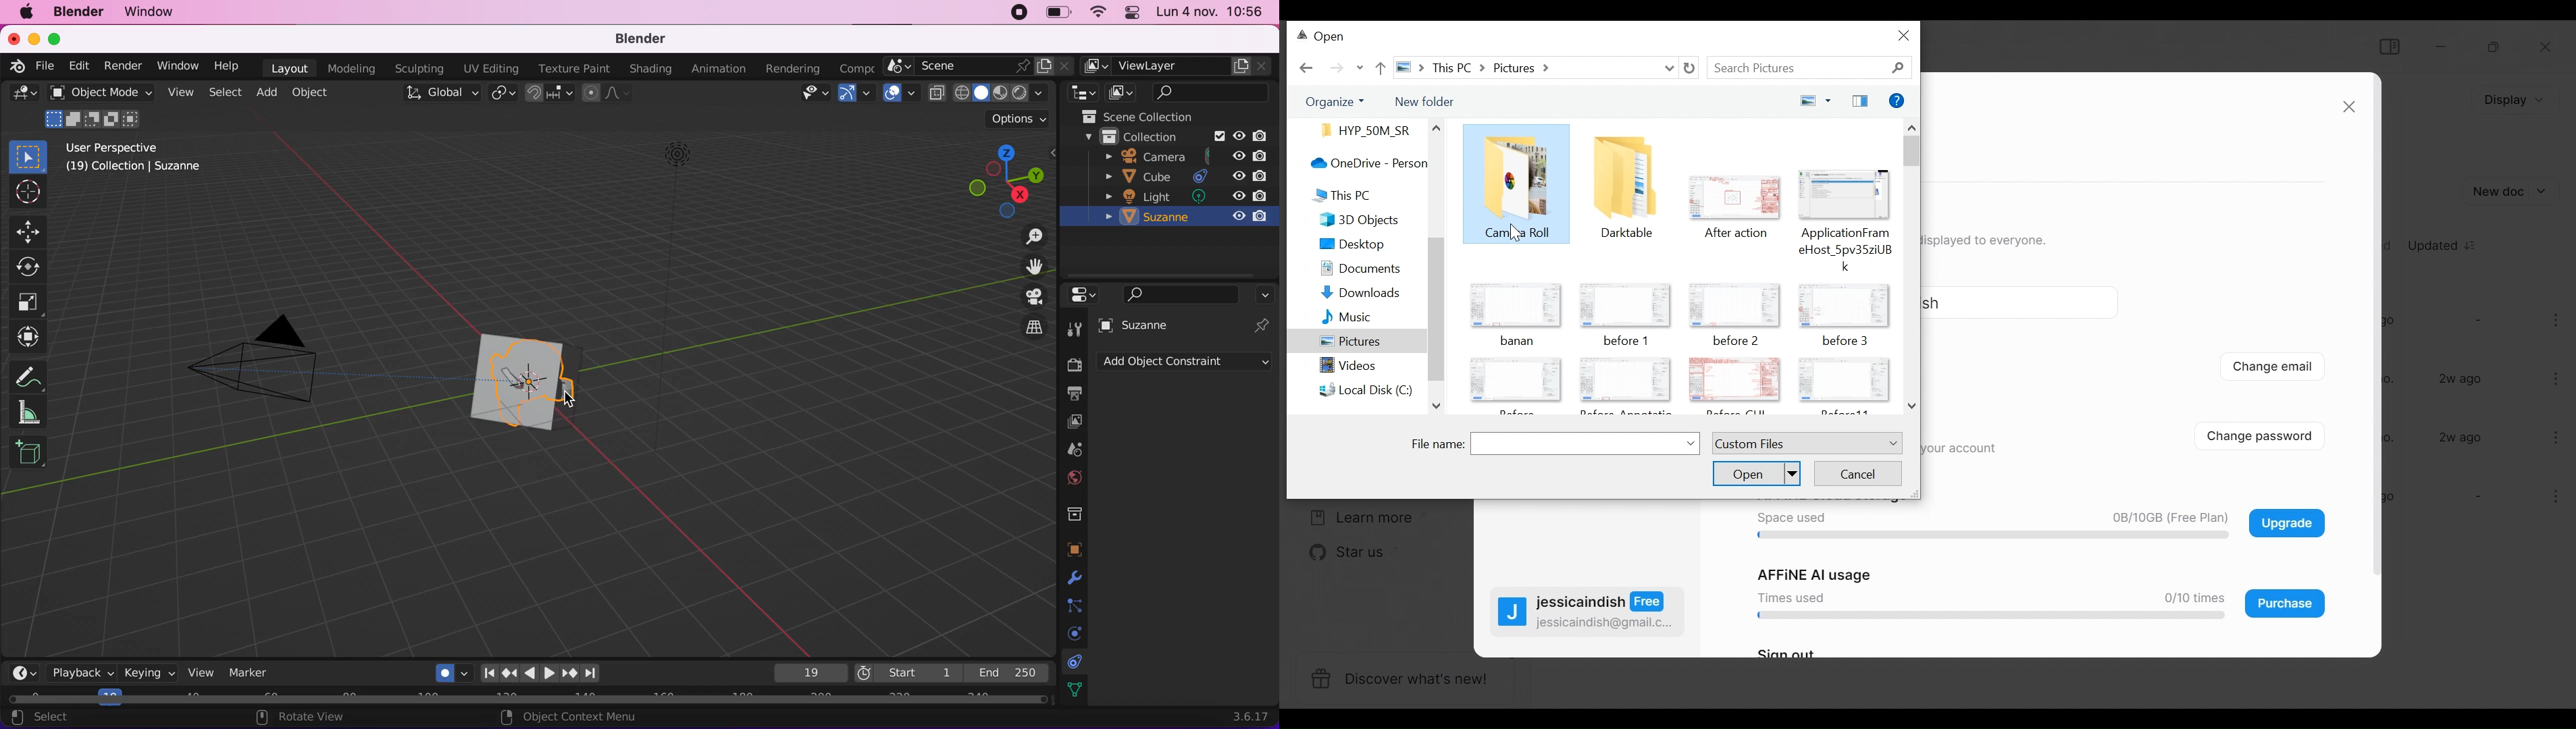 Image resolution: width=2576 pixels, height=756 pixels. I want to click on ApplicationFram
eHost_5pv35ziUB
k, so click(1846, 248).